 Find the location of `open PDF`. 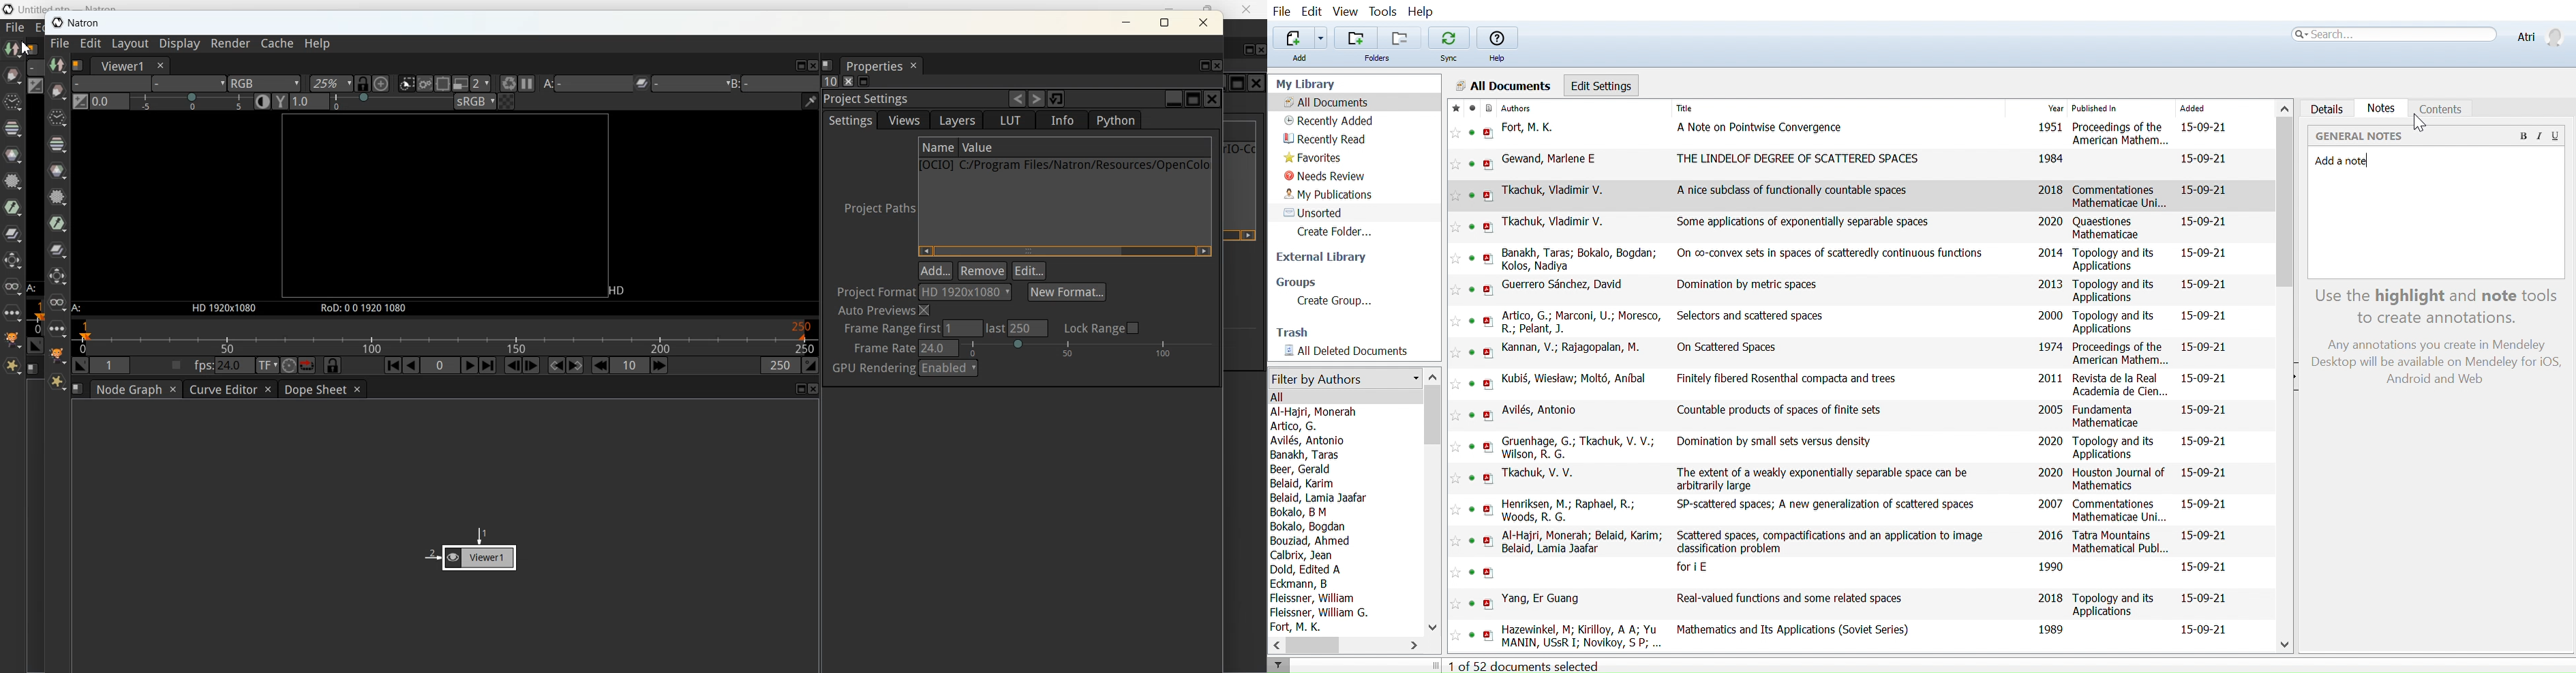

open PDF is located at coordinates (1488, 510).